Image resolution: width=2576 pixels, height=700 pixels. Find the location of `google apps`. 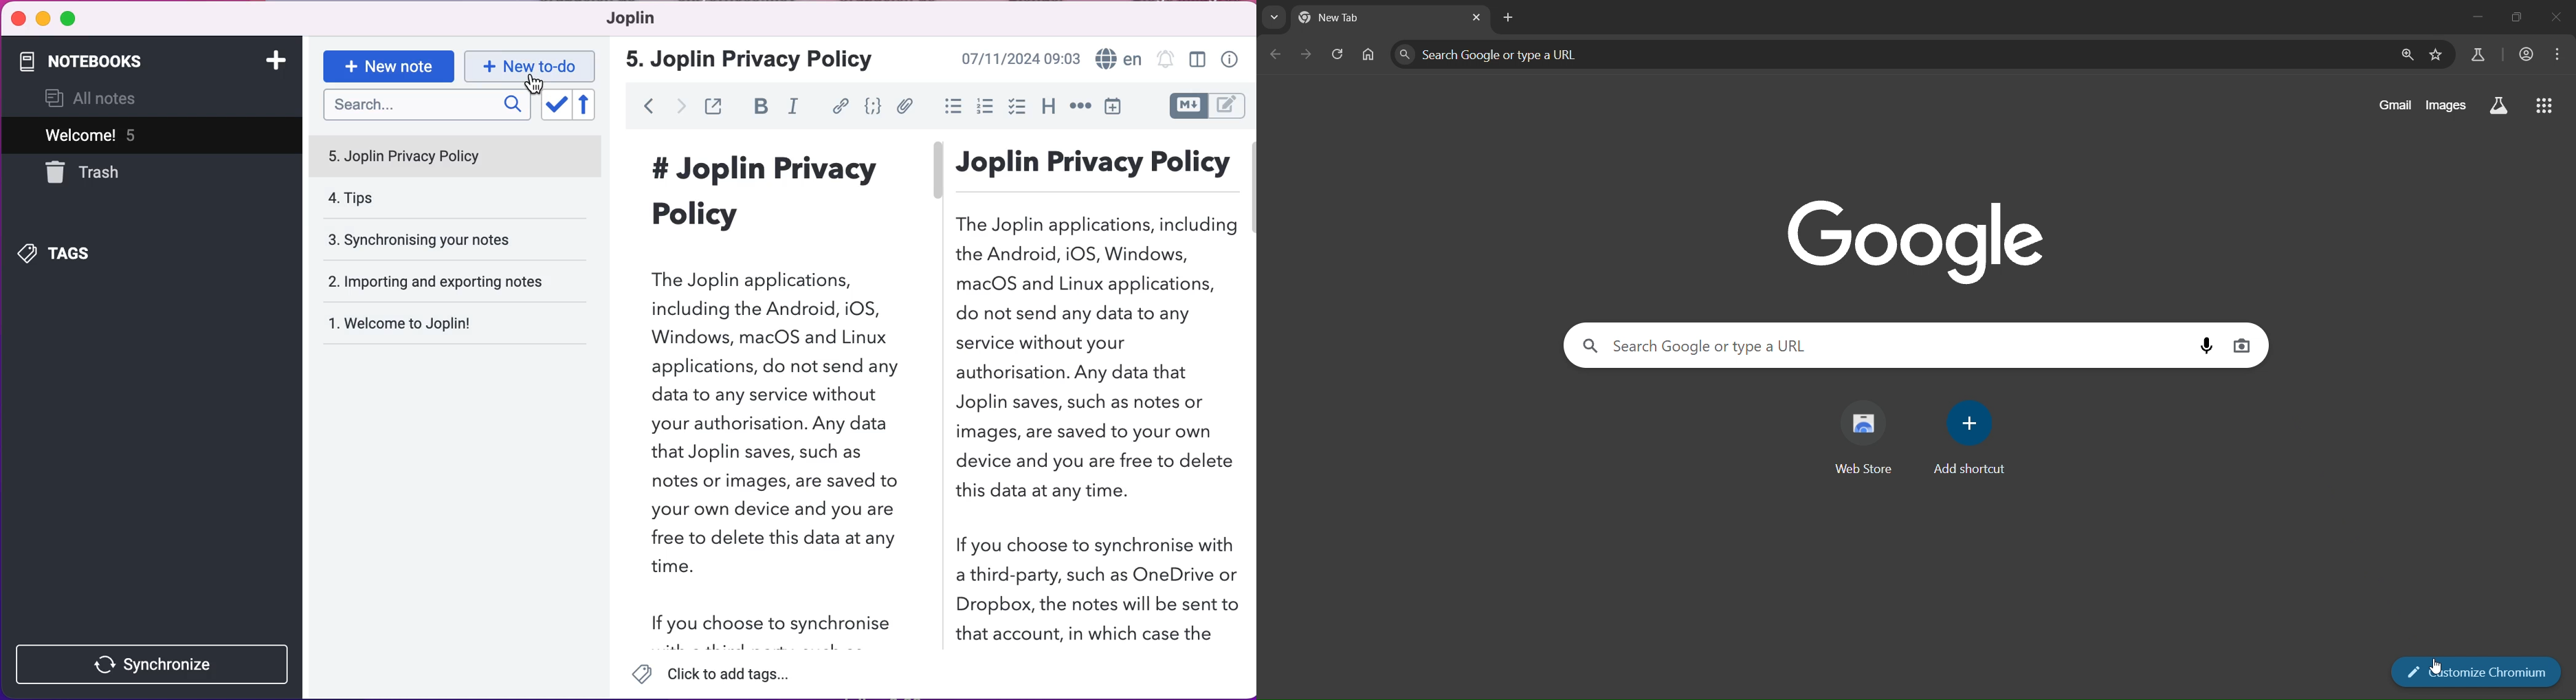

google apps is located at coordinates (2542, 105).